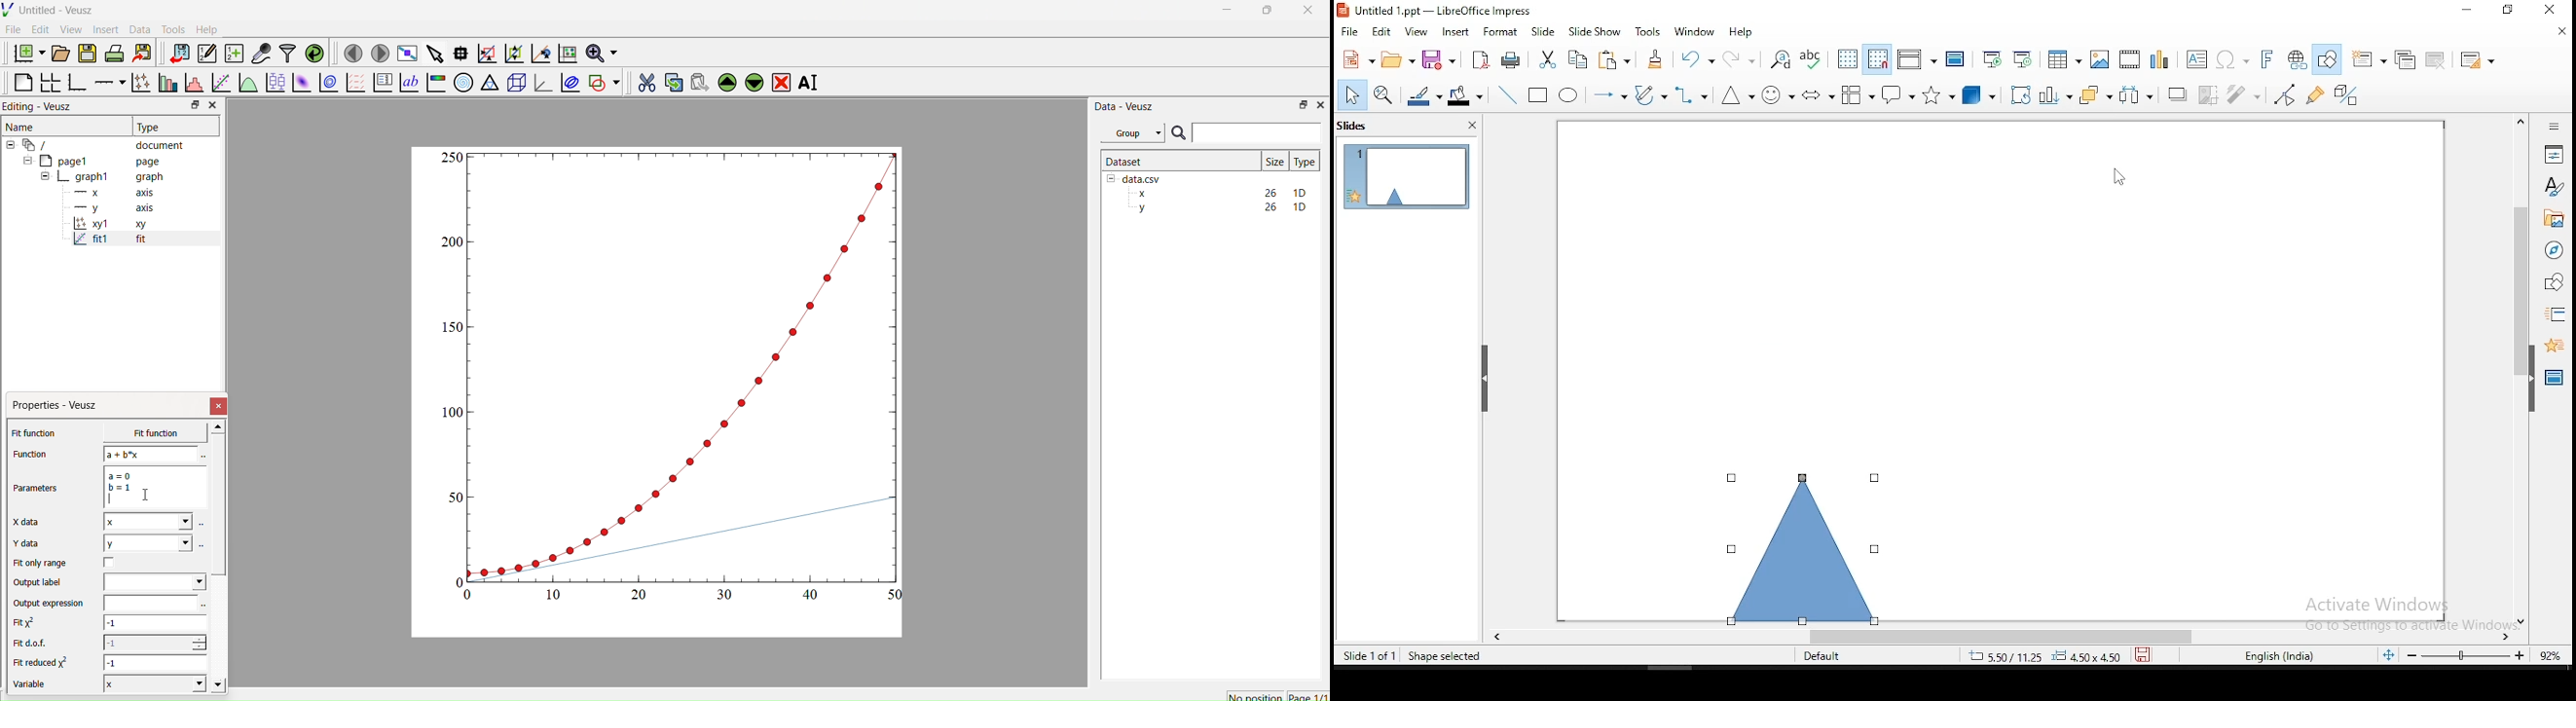 This screenshot has width=2576, height=728. What do you see at coordinates (58, 53) in the screenshot?
I see `Open` at bounding box center [58, 53].